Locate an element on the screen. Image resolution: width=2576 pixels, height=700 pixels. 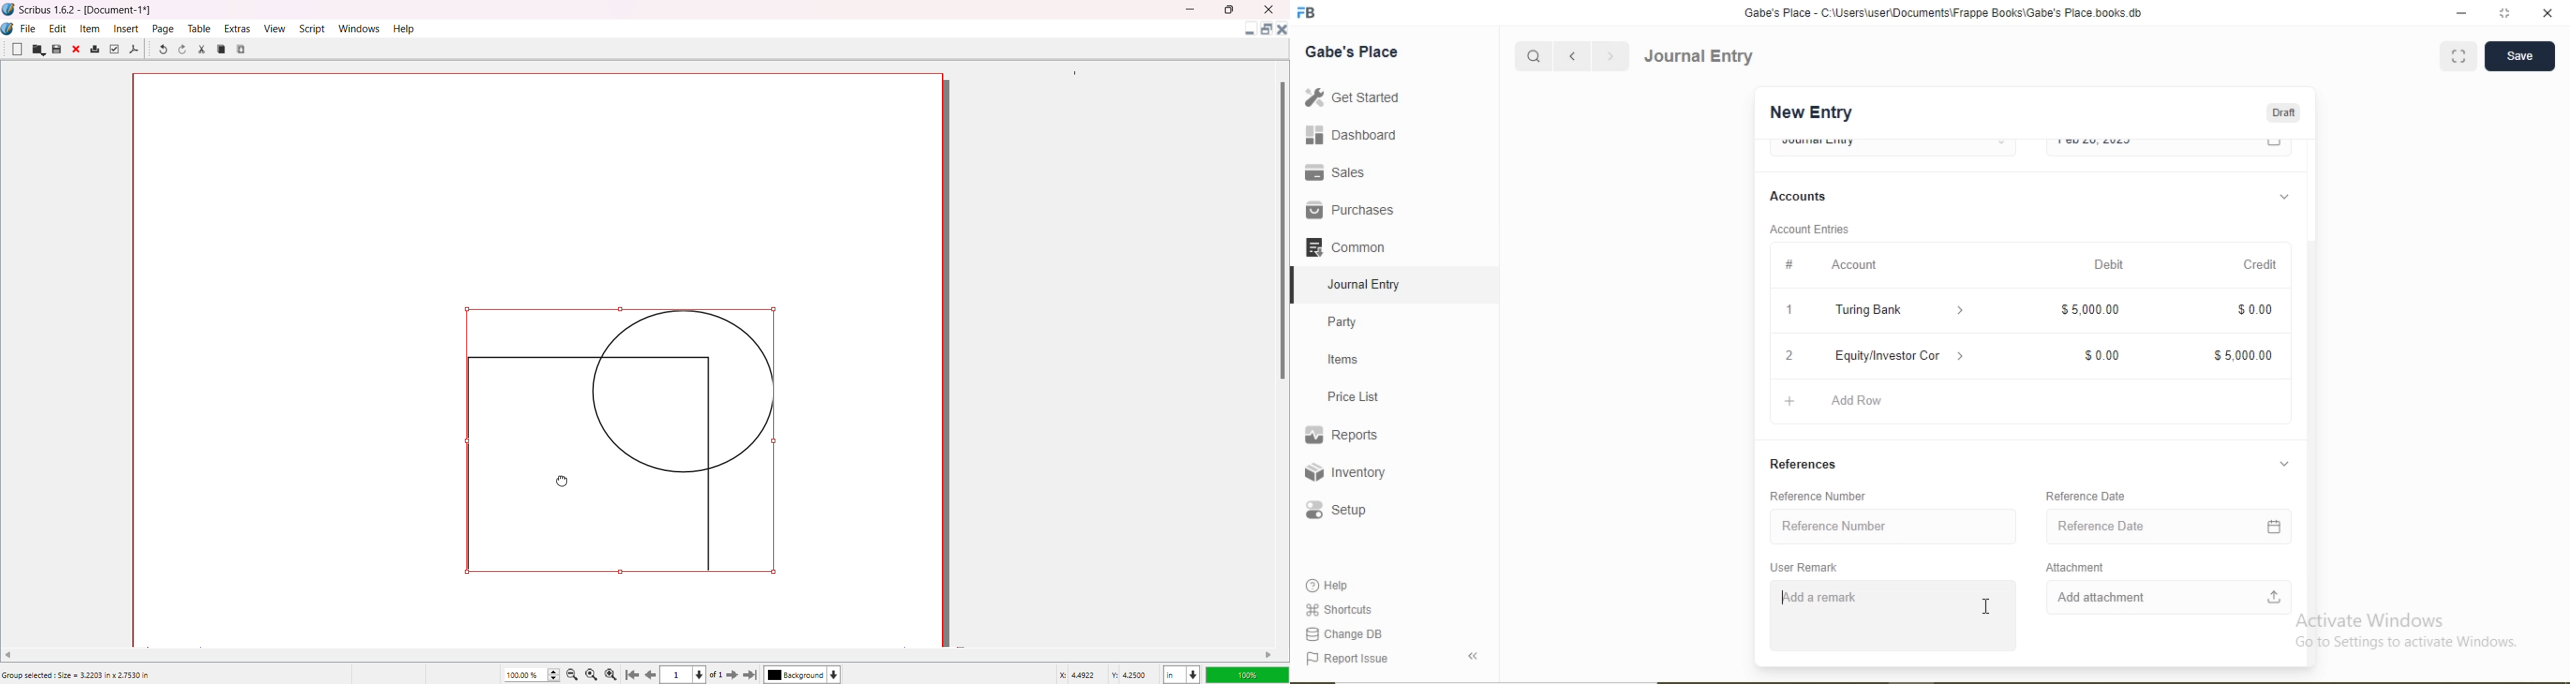
1 is located at coordinates (1789, 309).